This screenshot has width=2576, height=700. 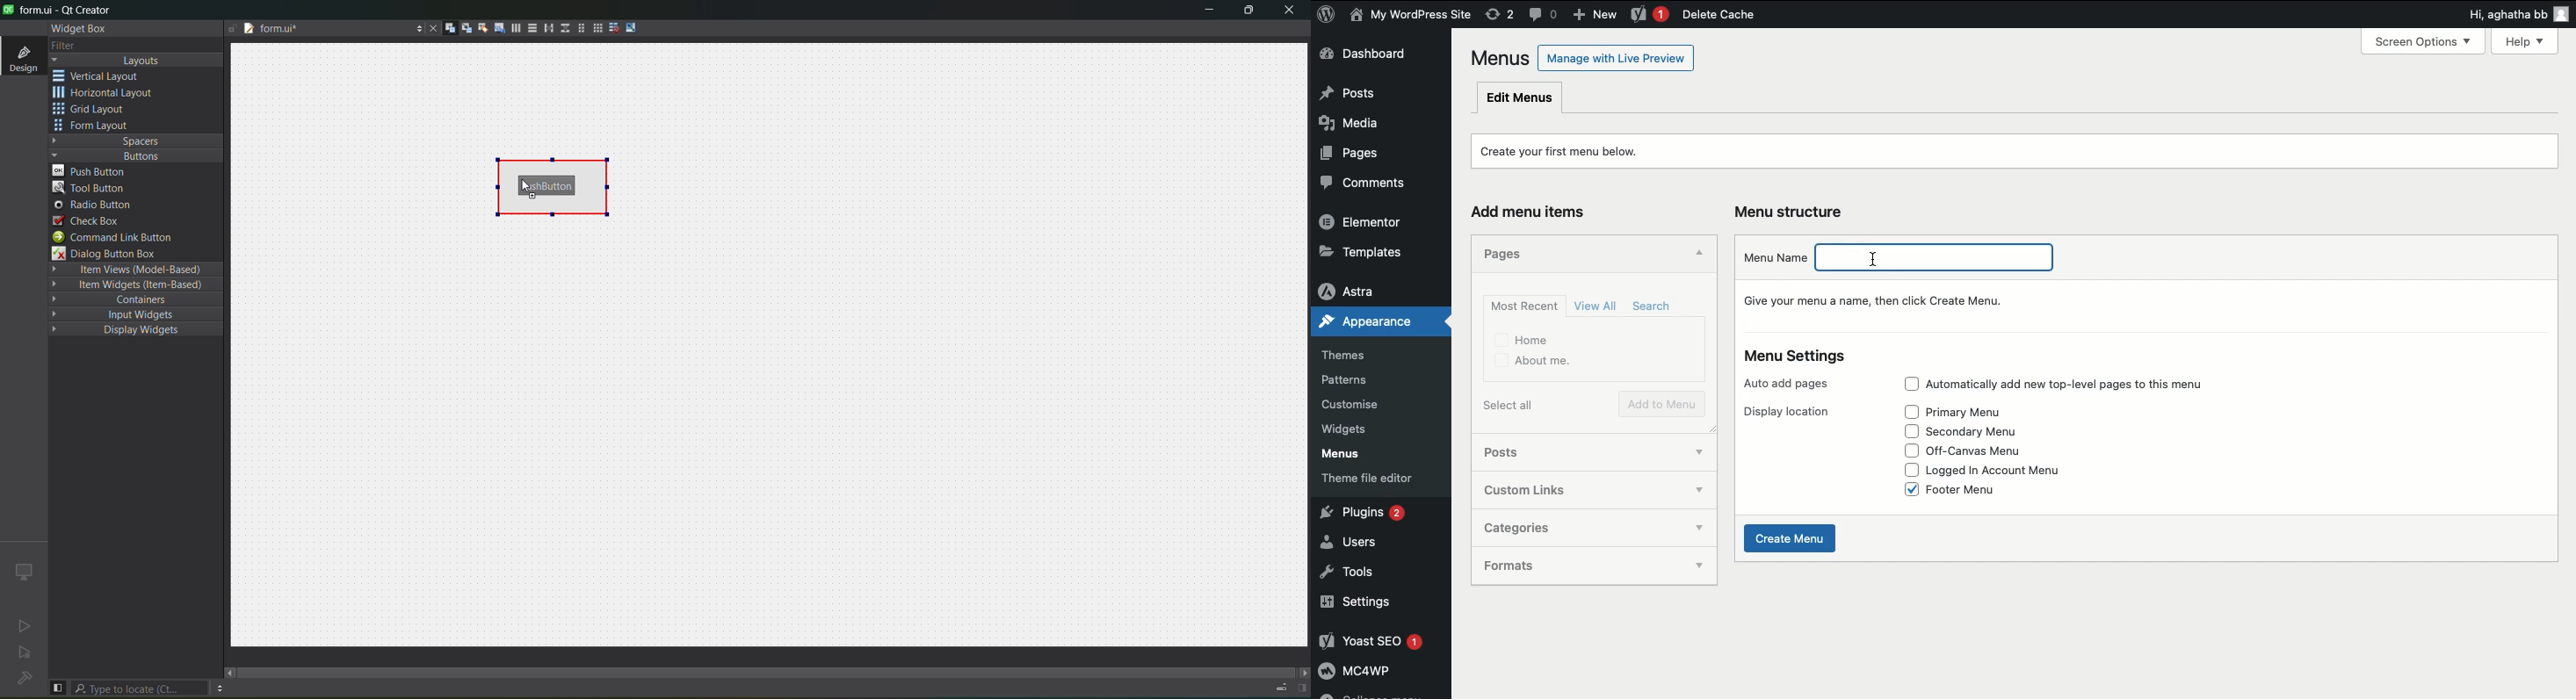 What do you see at coordinates (133, 156) in the screenshot?
I see `button` at bounding box center [133, 156].